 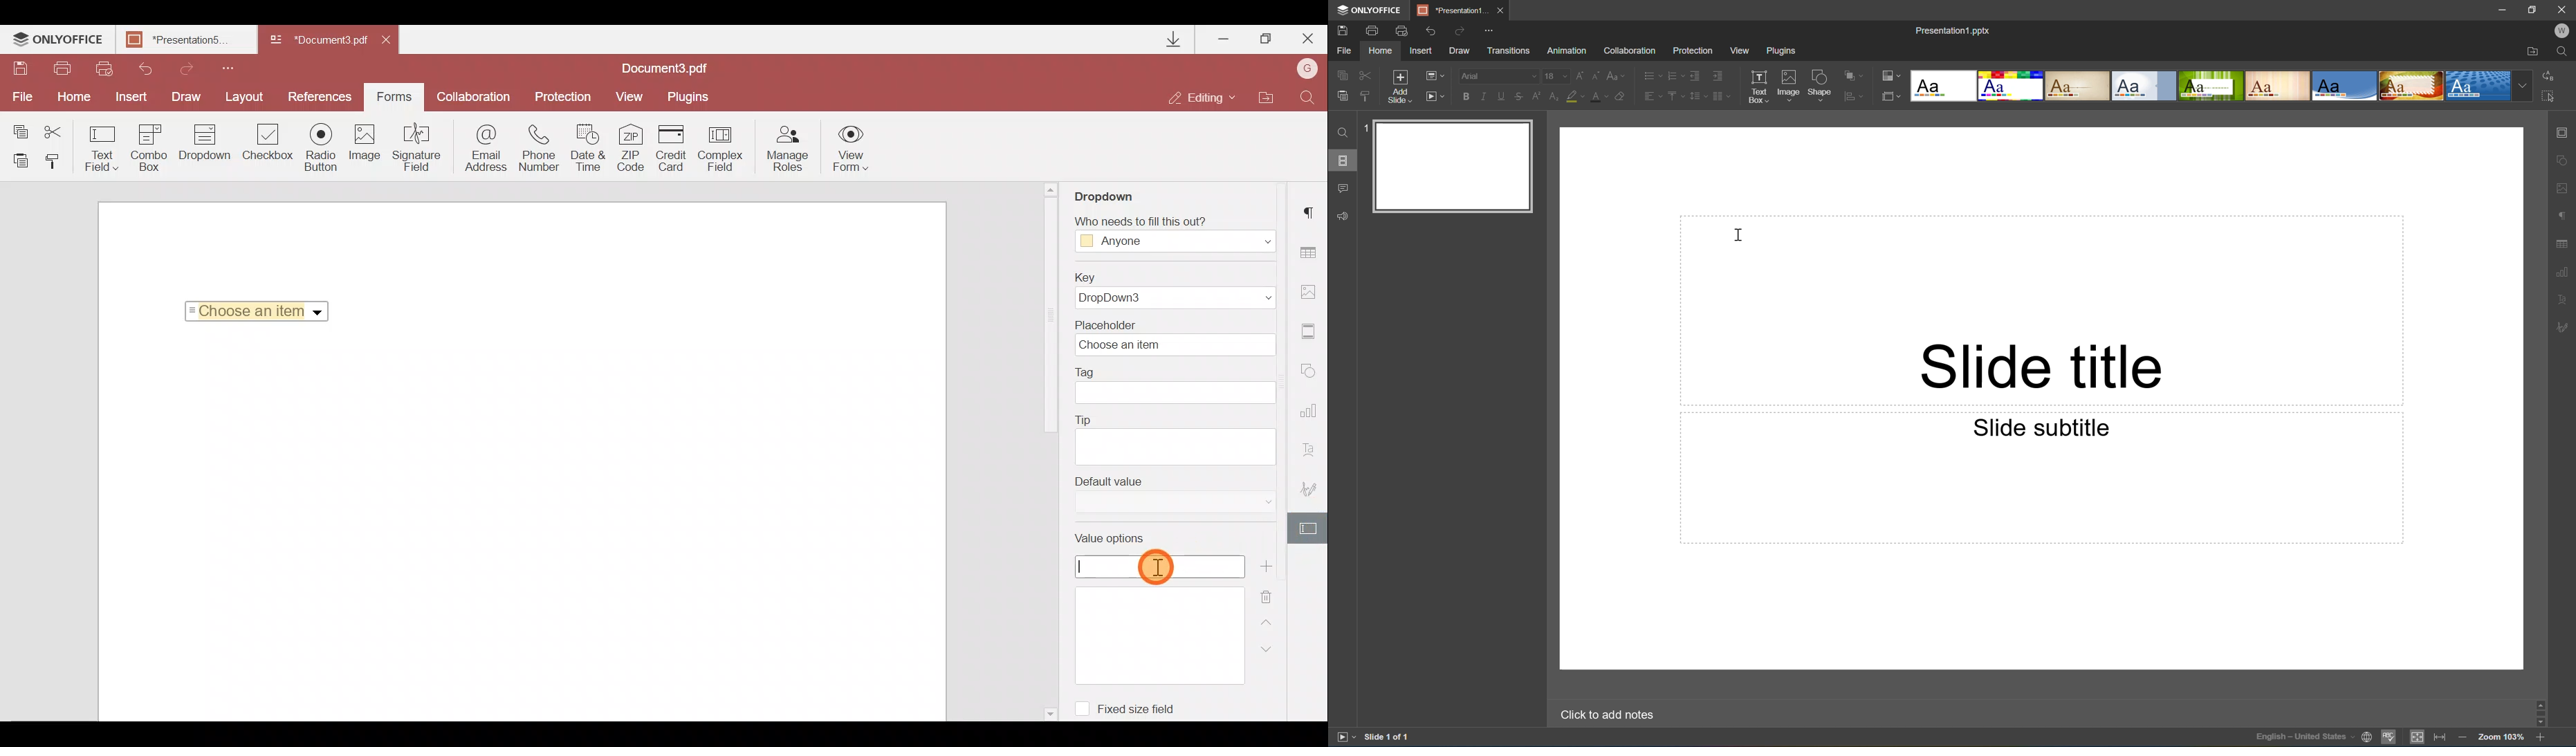 I want to click on Save, so click(x=1341, y=30).